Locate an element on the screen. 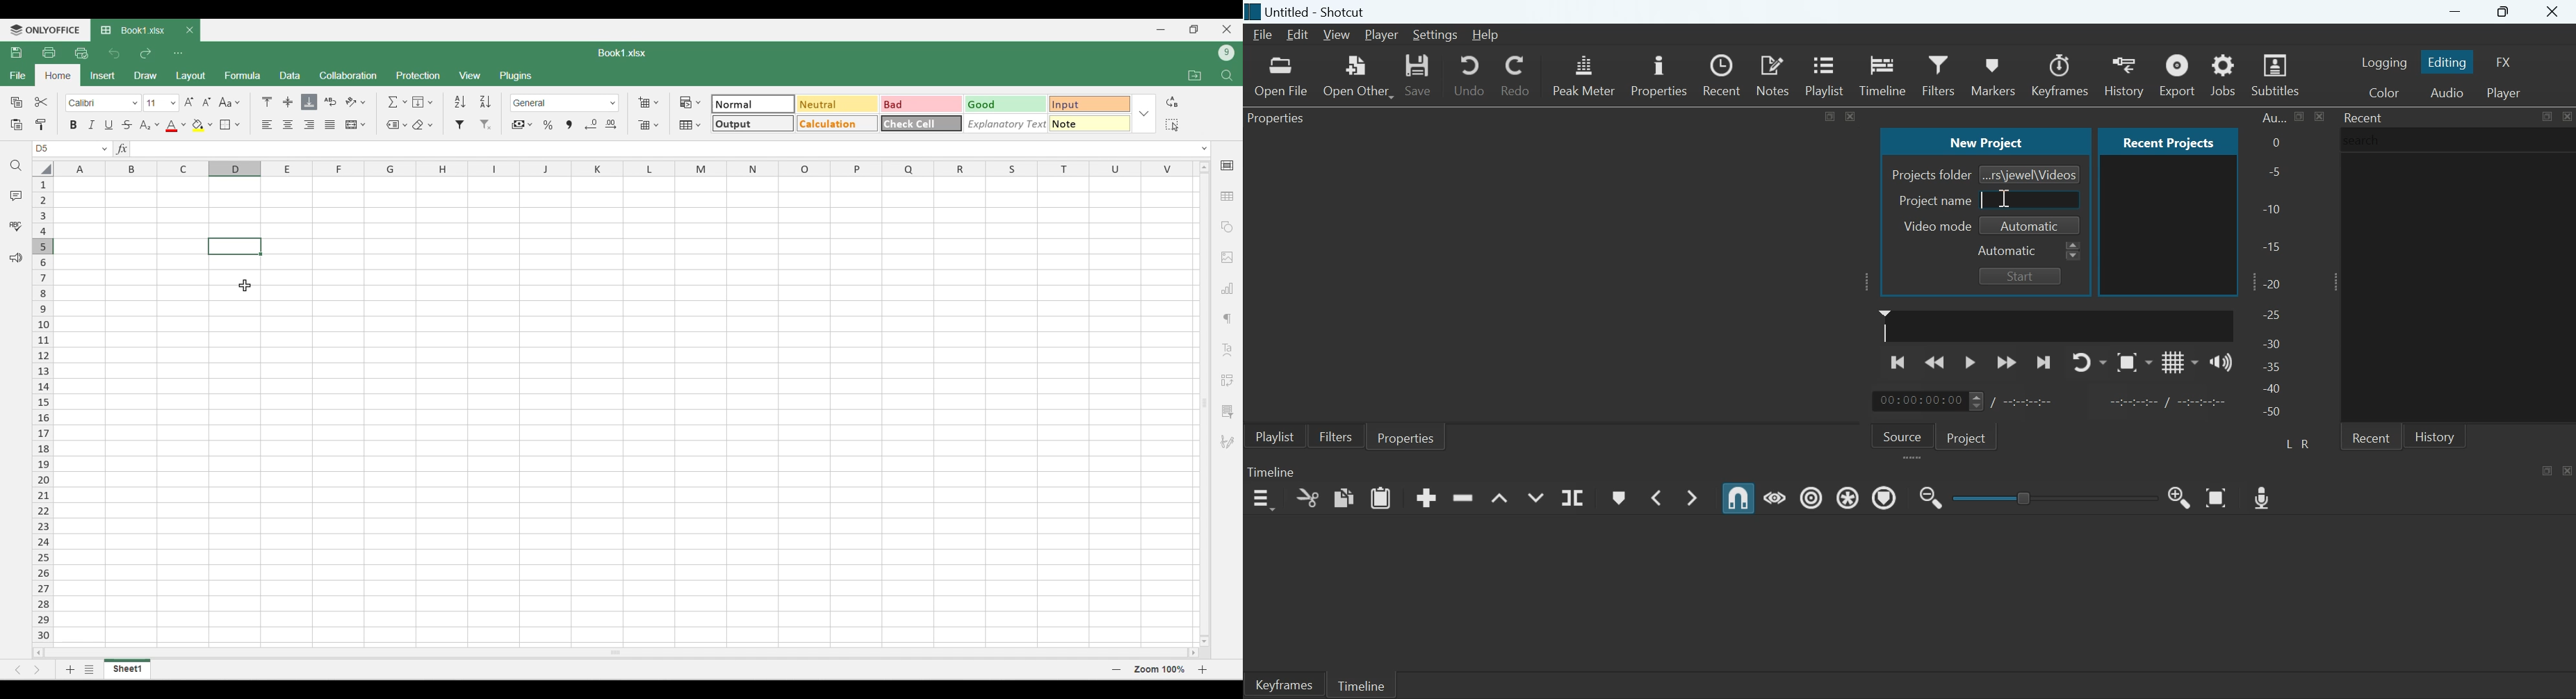 Image resolution: width=2576 pixels, height=700 pixels. Horizontal slide bar is located at coordinates (616, 650).